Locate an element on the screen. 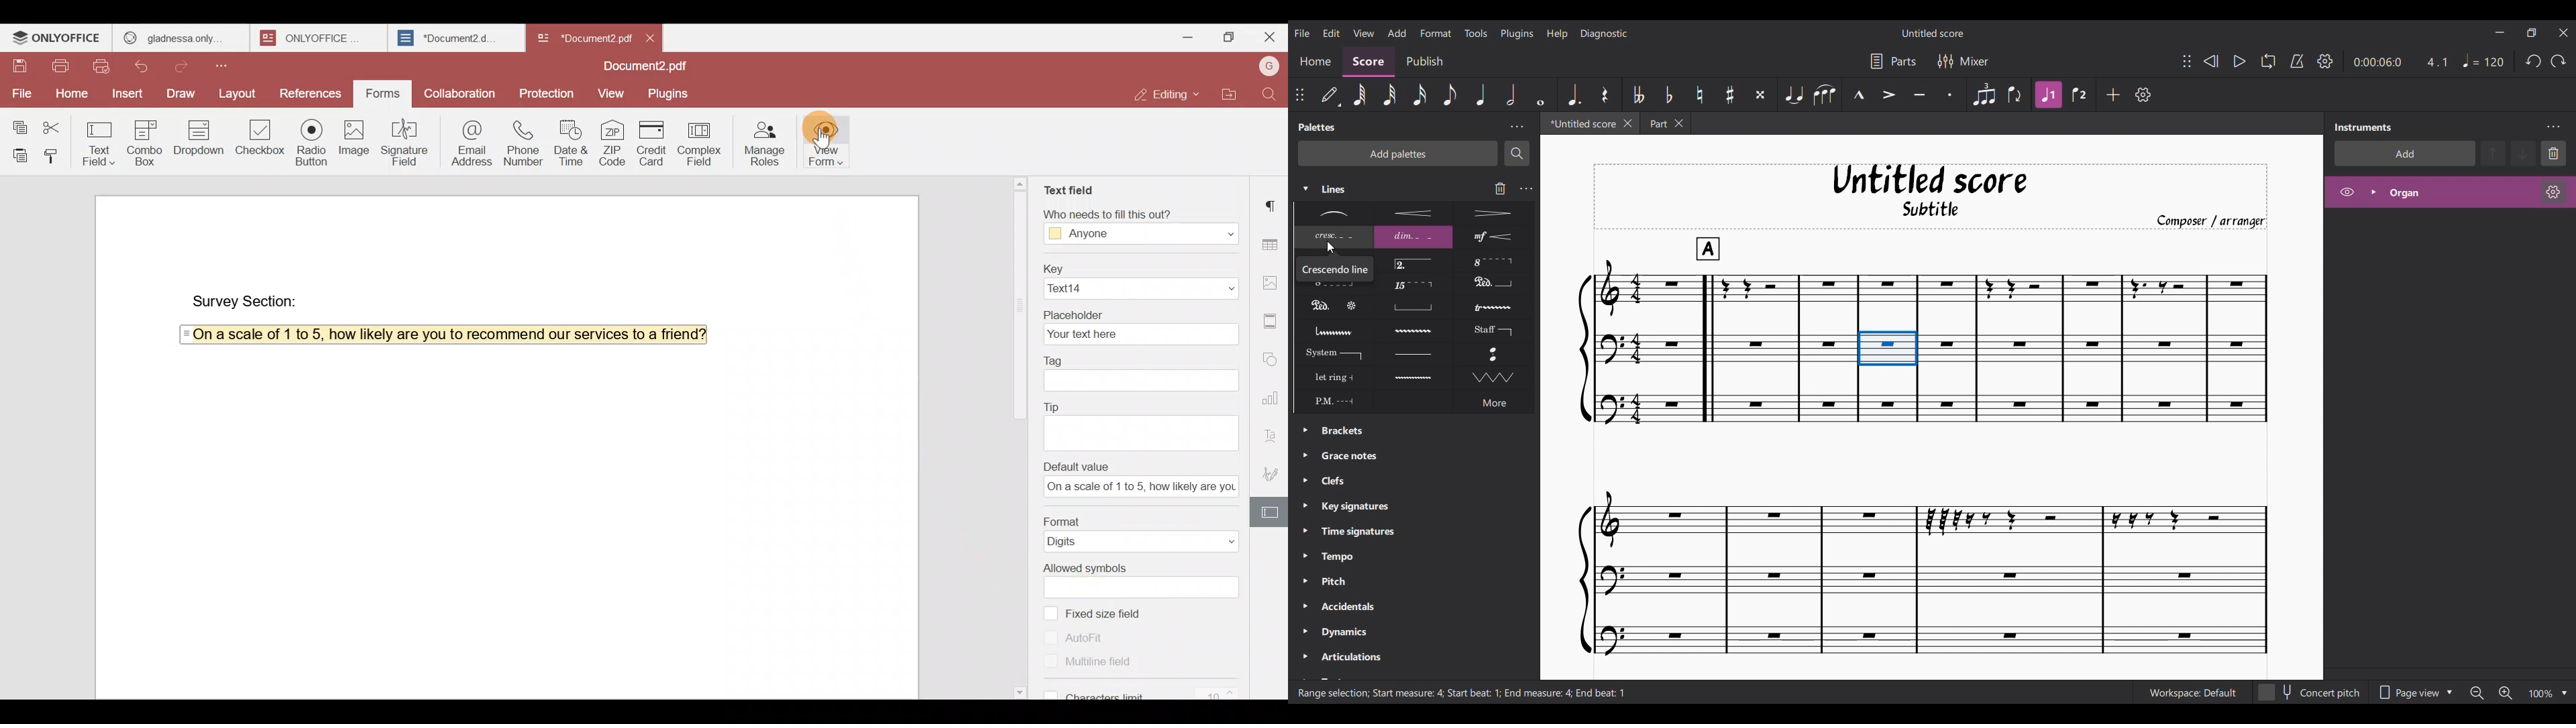 This screenshot has height=728, width=2576. Insert is located at coordinates (127, 97).